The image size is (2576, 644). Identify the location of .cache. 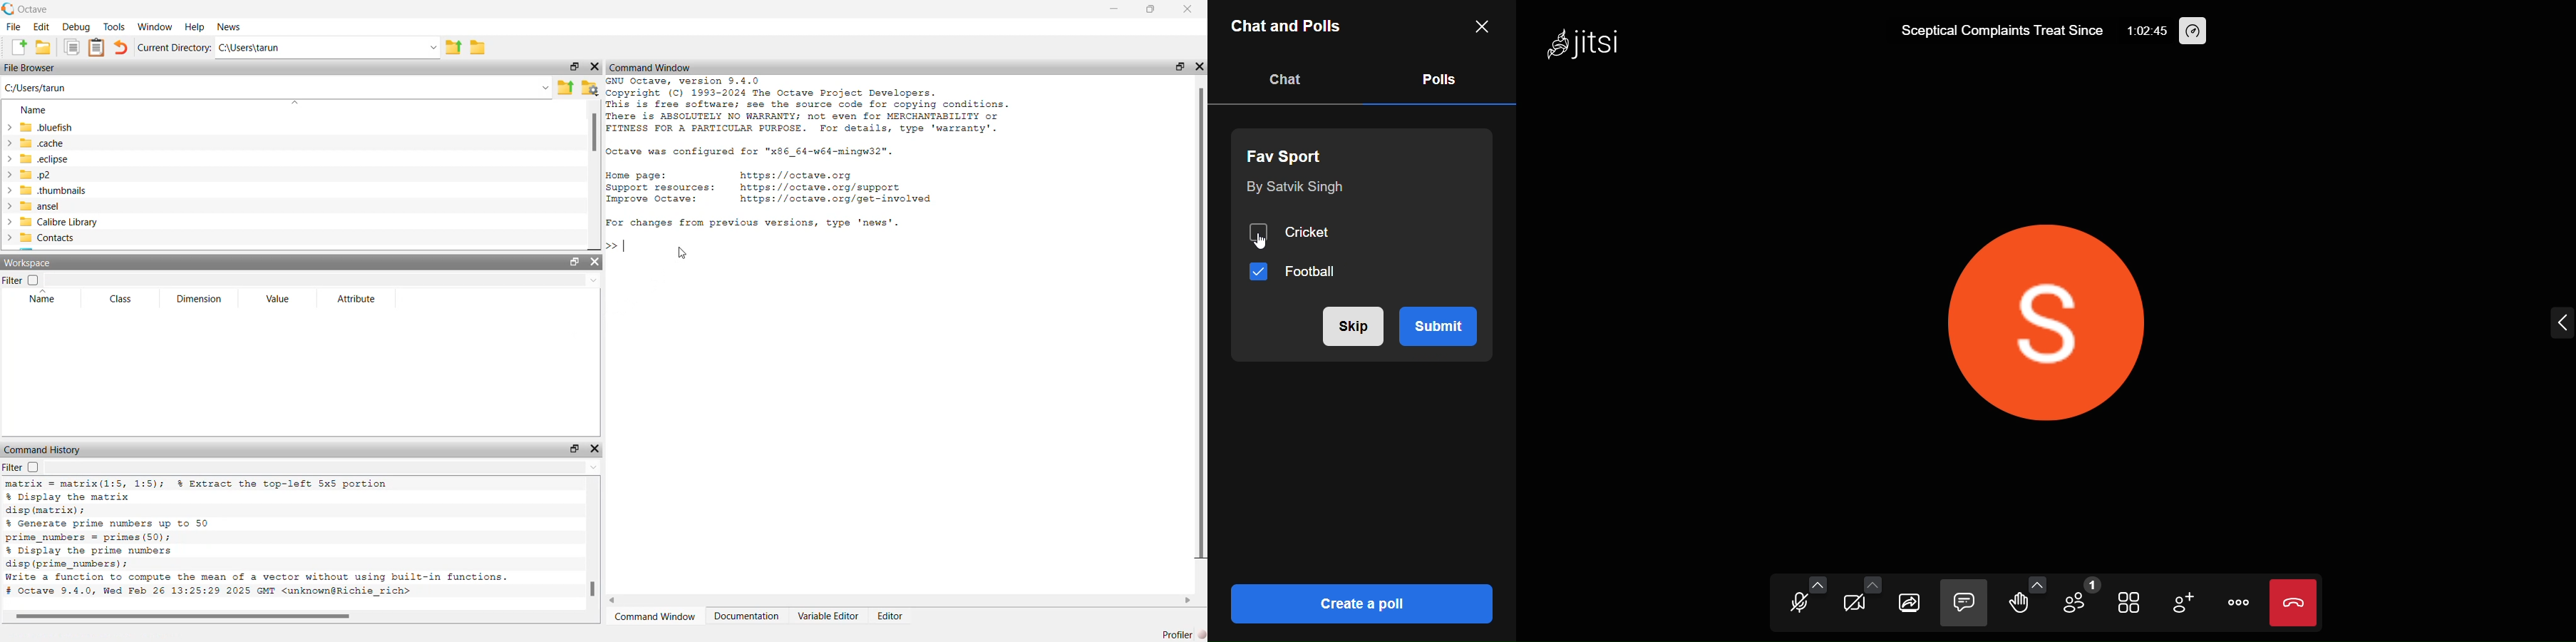
(42, 144).